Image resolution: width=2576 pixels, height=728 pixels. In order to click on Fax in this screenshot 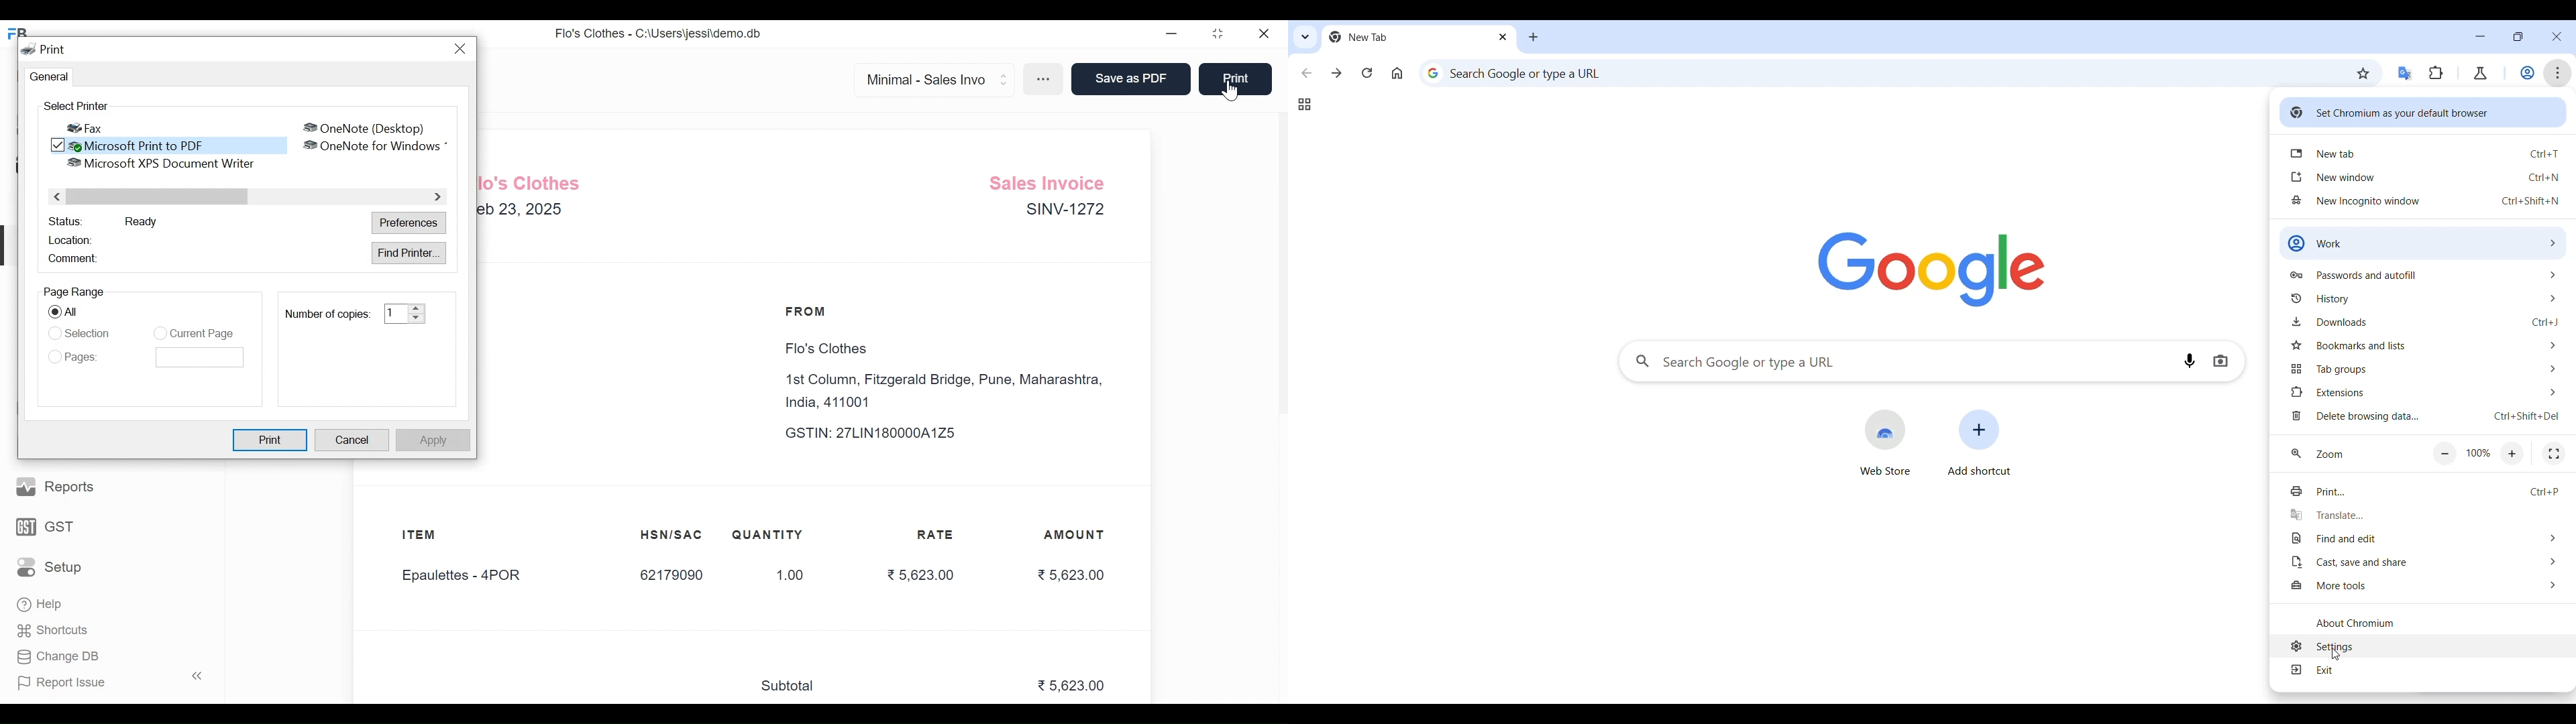, I will do `click(87, 127)`.